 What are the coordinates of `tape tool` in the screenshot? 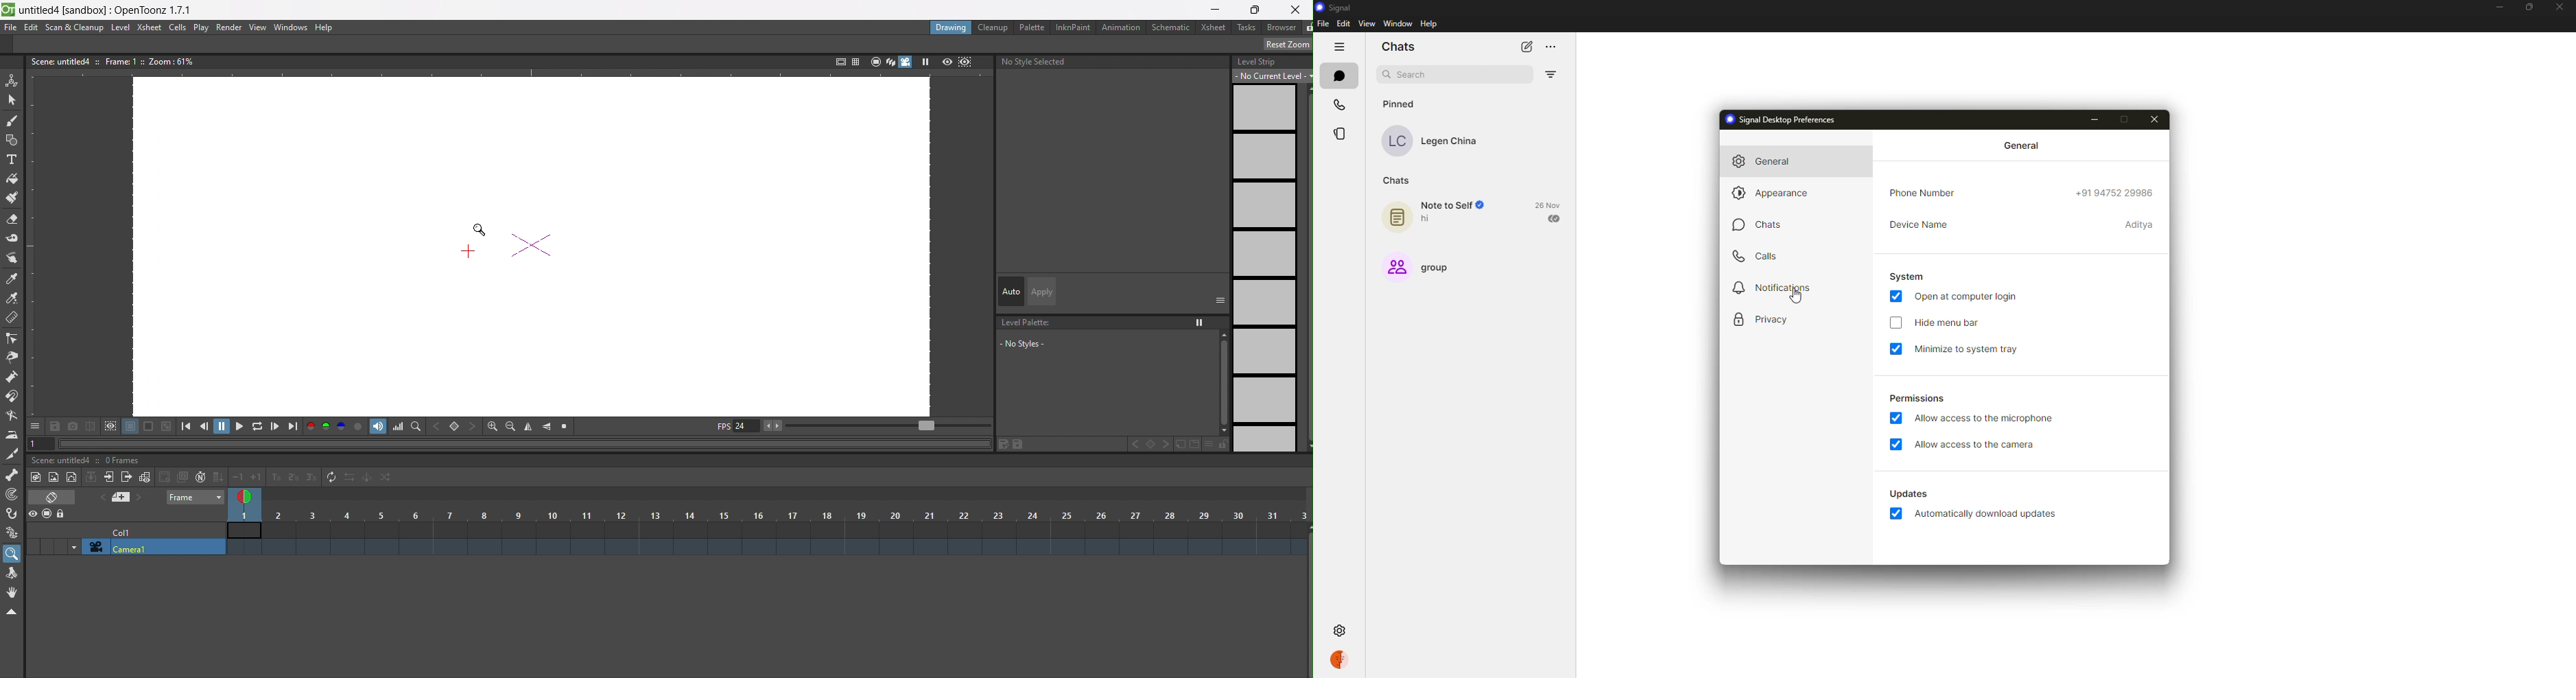 It's located at (12, 239).